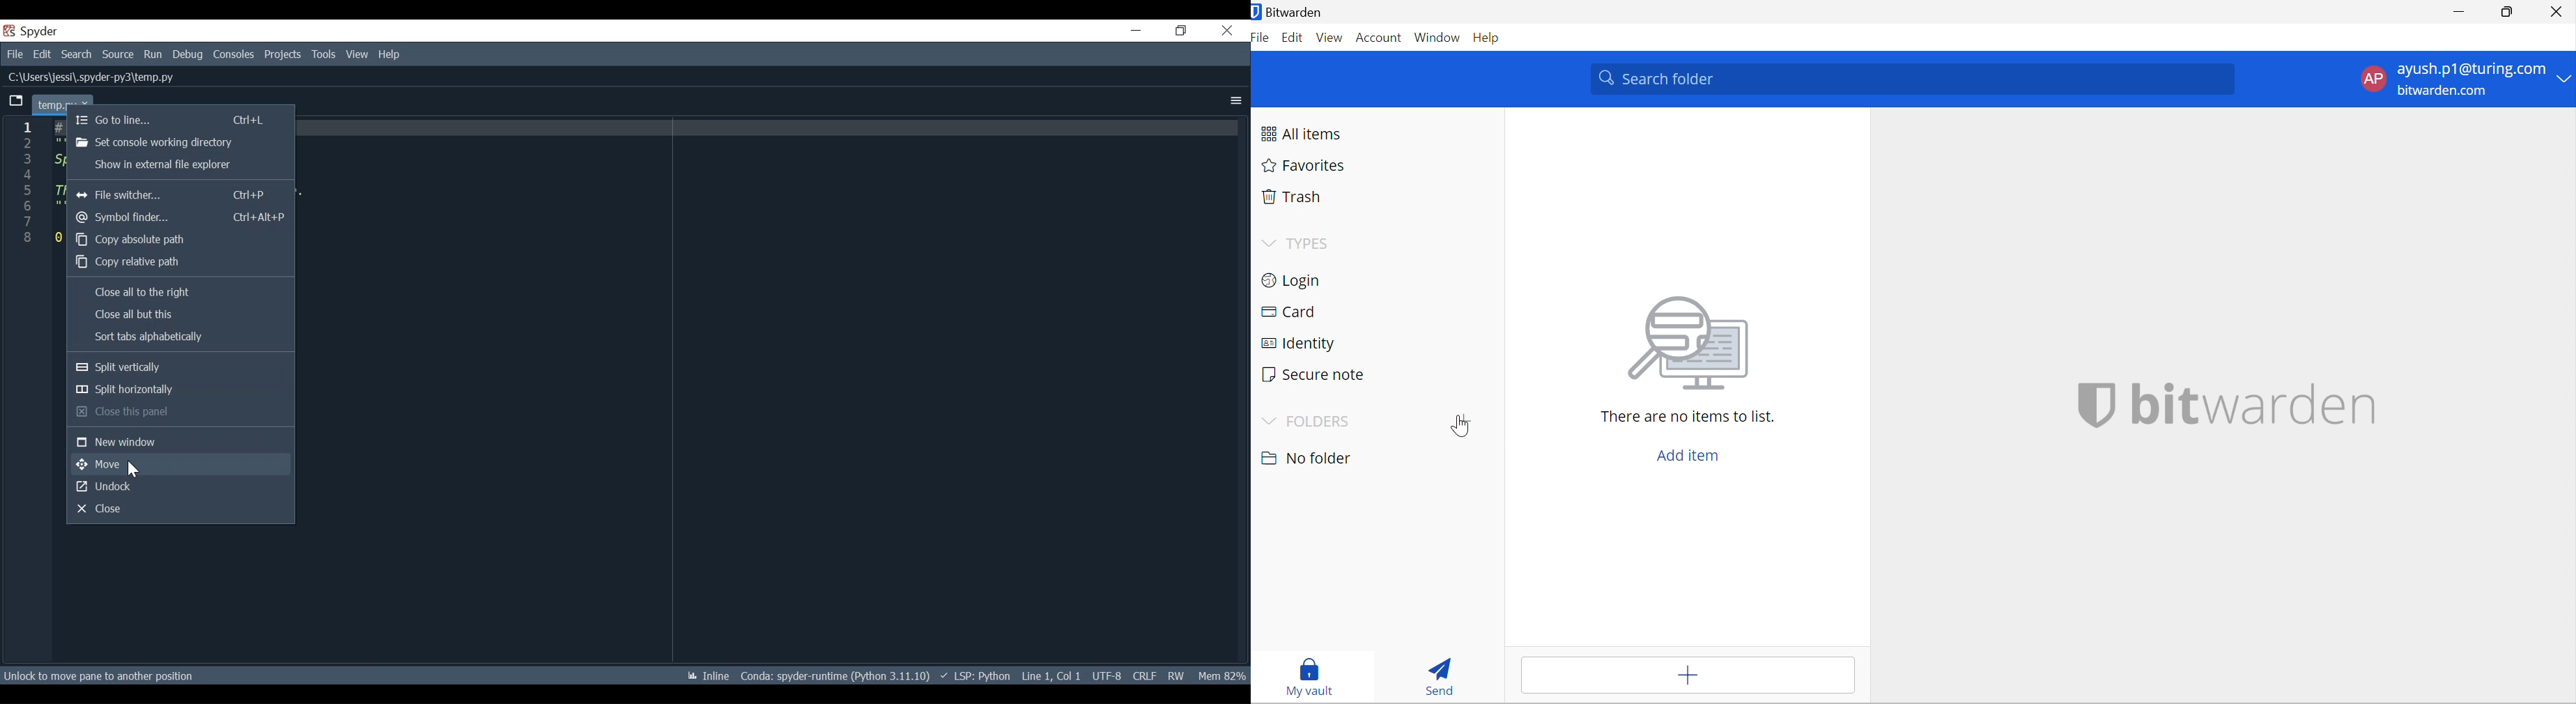 This screenshot has width=2576, height=728. I want to click on Close, so click(2557, 13).